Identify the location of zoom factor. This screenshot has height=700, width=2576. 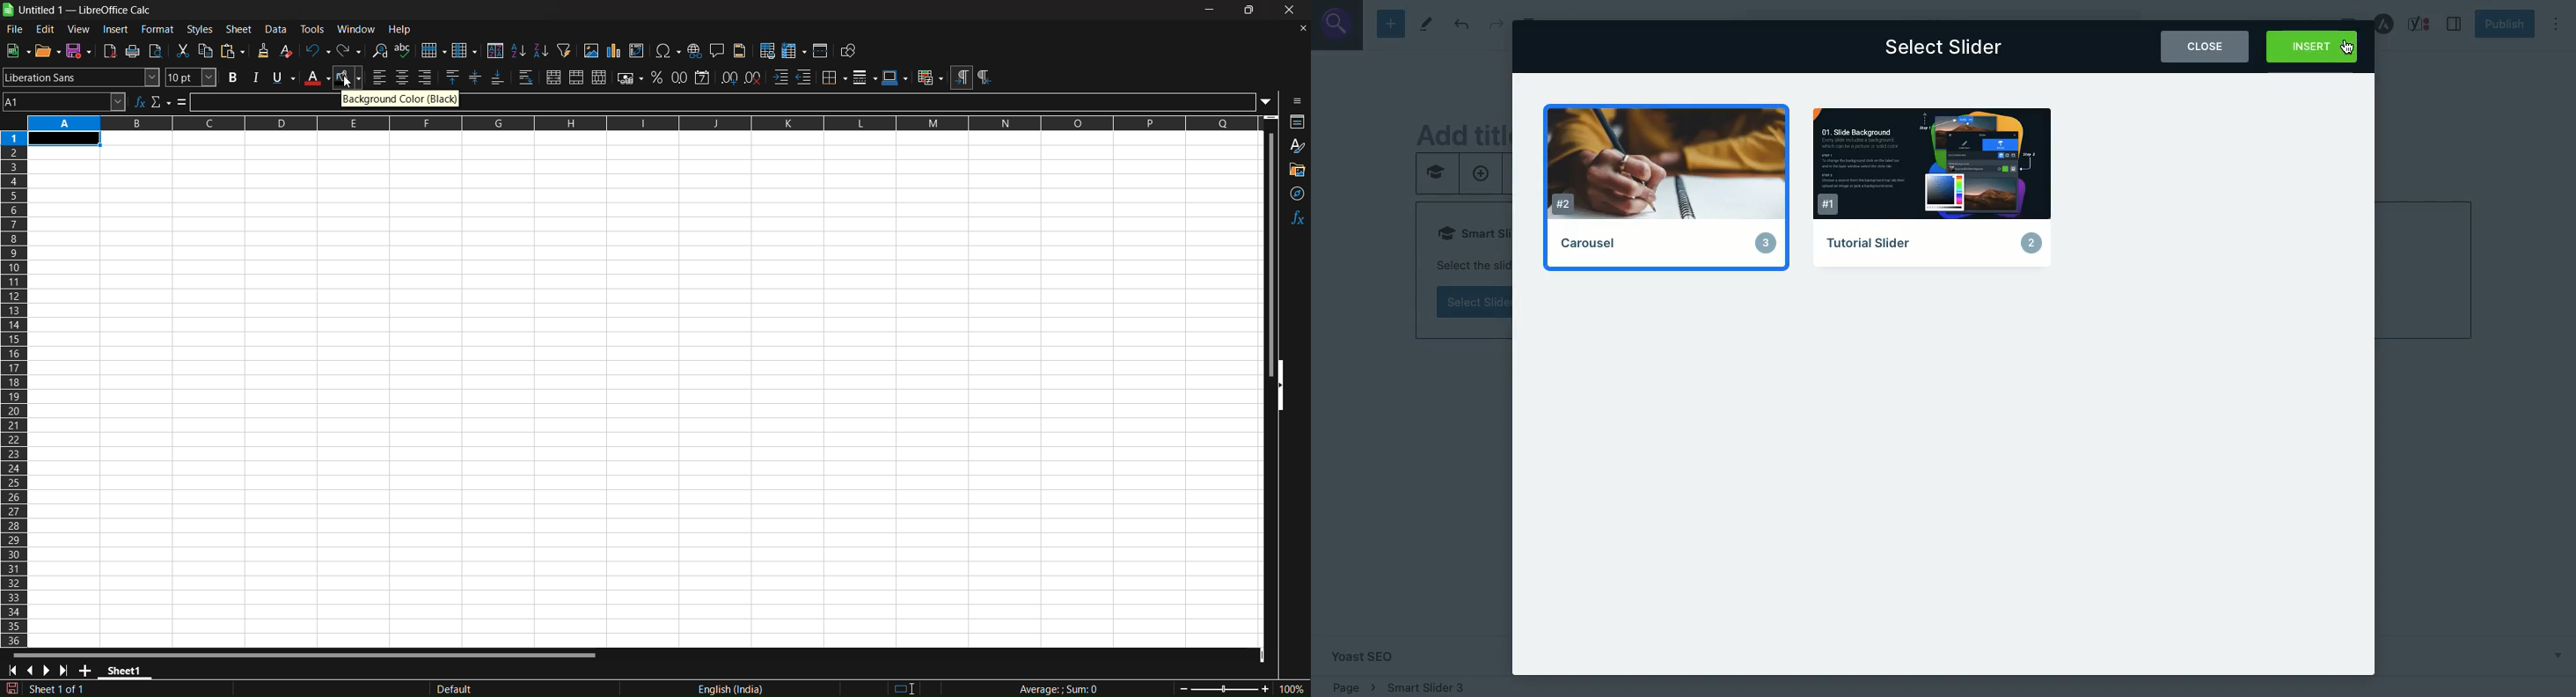
(1237, 688).